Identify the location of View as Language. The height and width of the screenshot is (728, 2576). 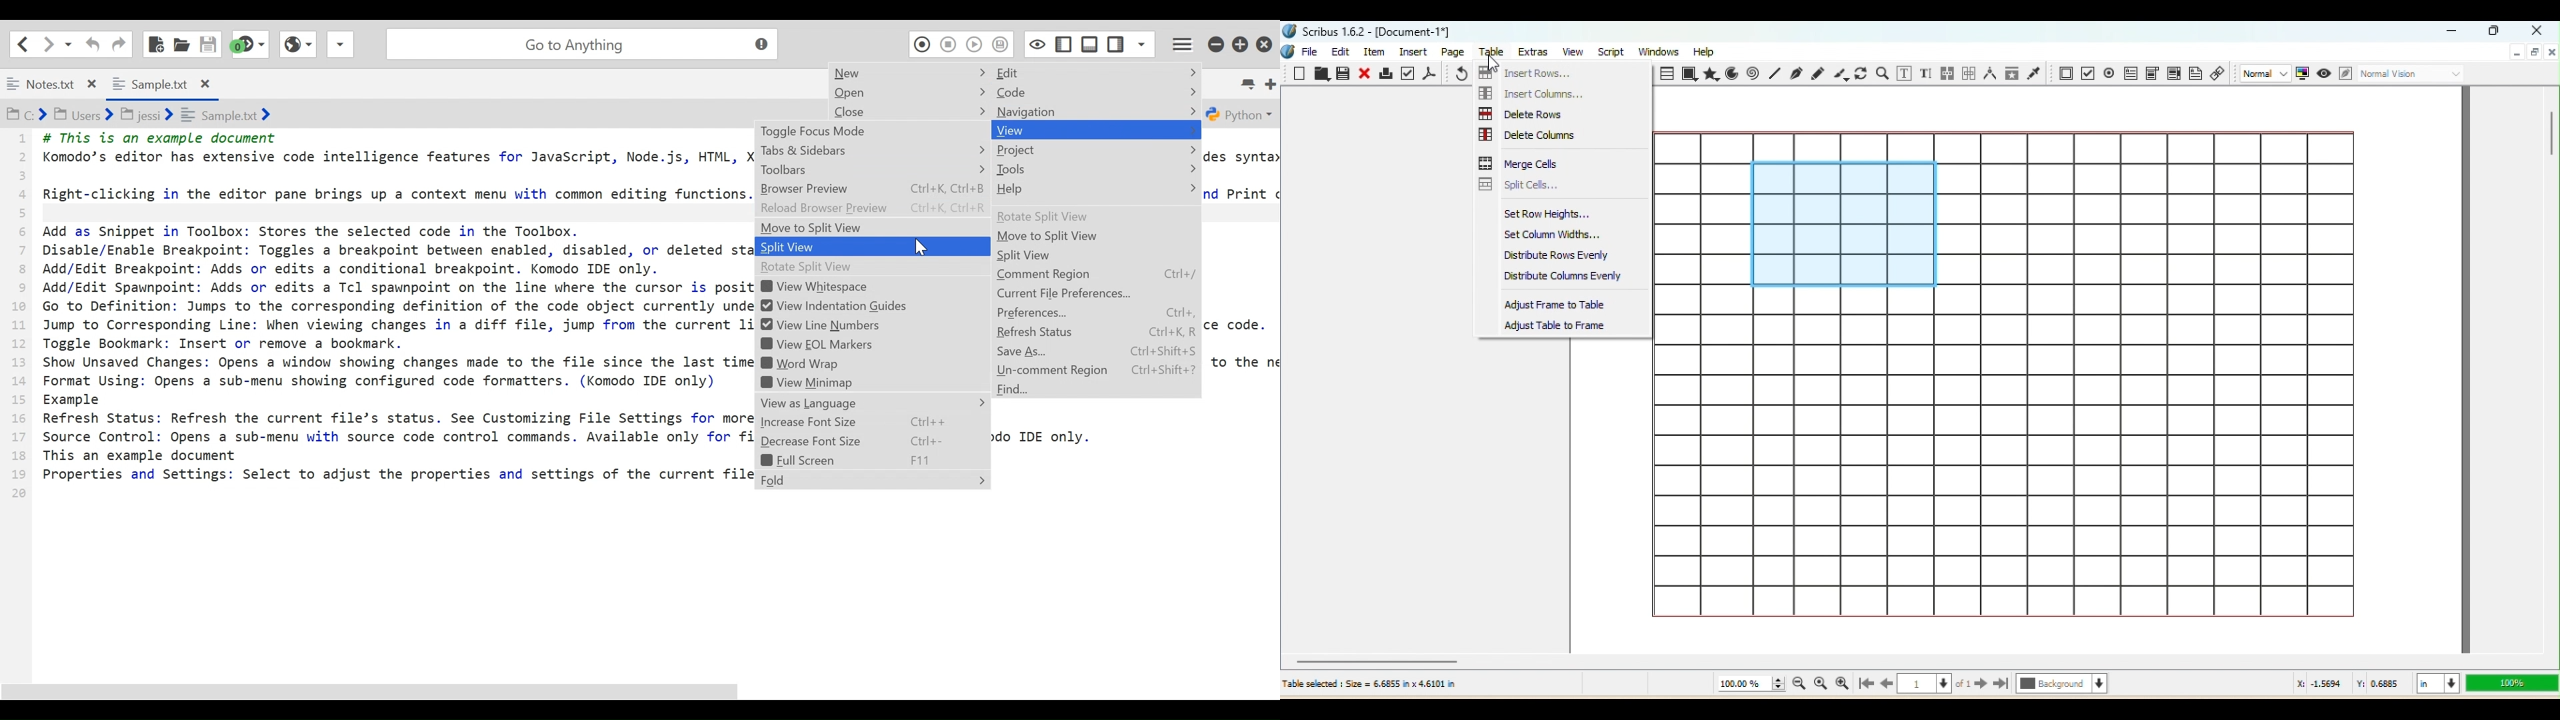
(873, 403).